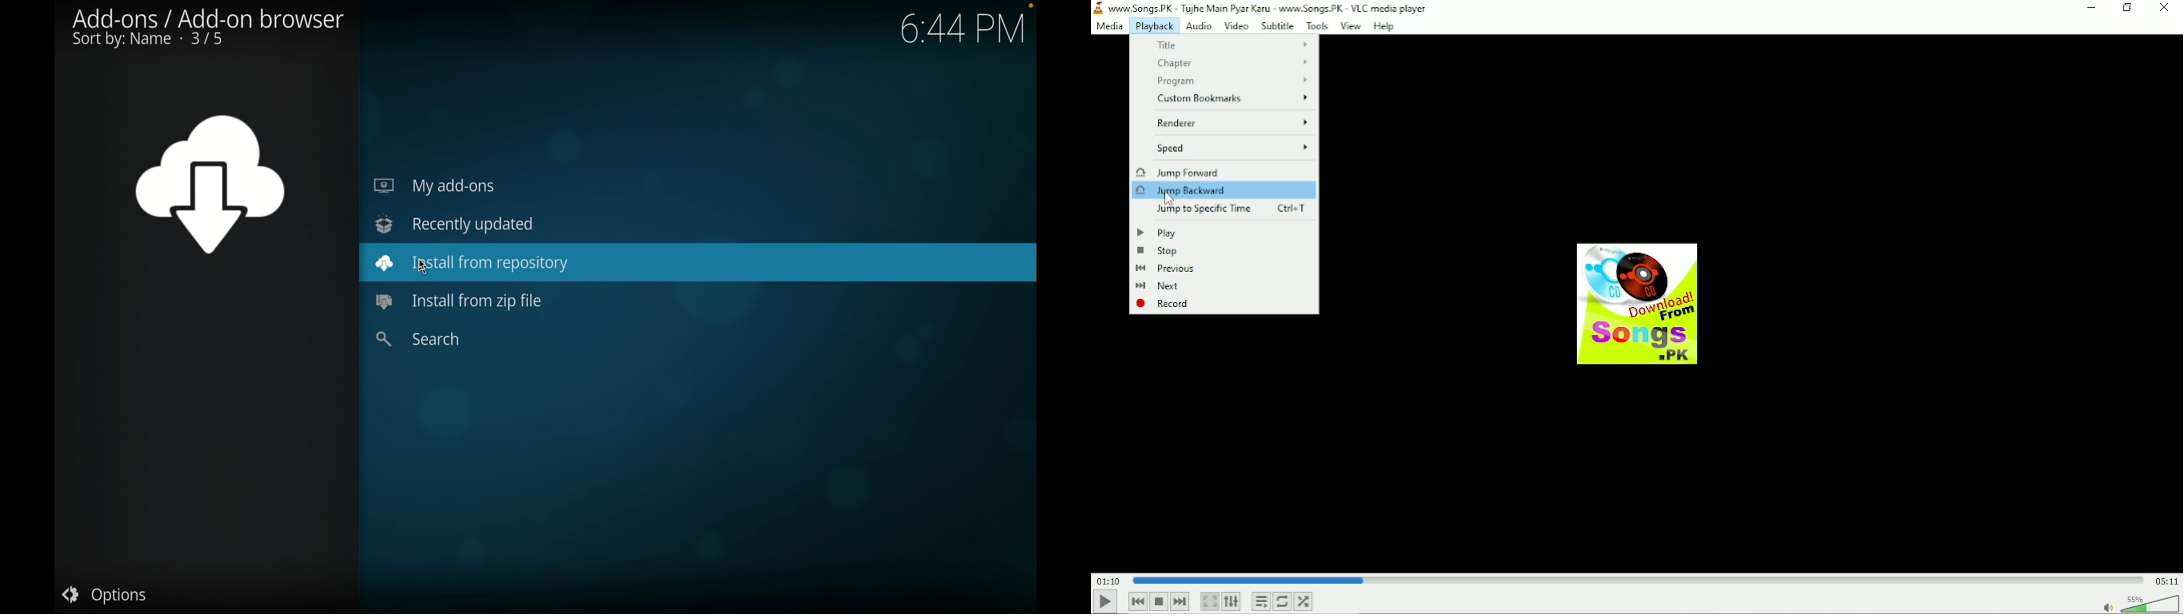 The image size is (2184, 616). Describe the element at coordinates (1386, 27) in the screenshot. I see `Help` at that location.